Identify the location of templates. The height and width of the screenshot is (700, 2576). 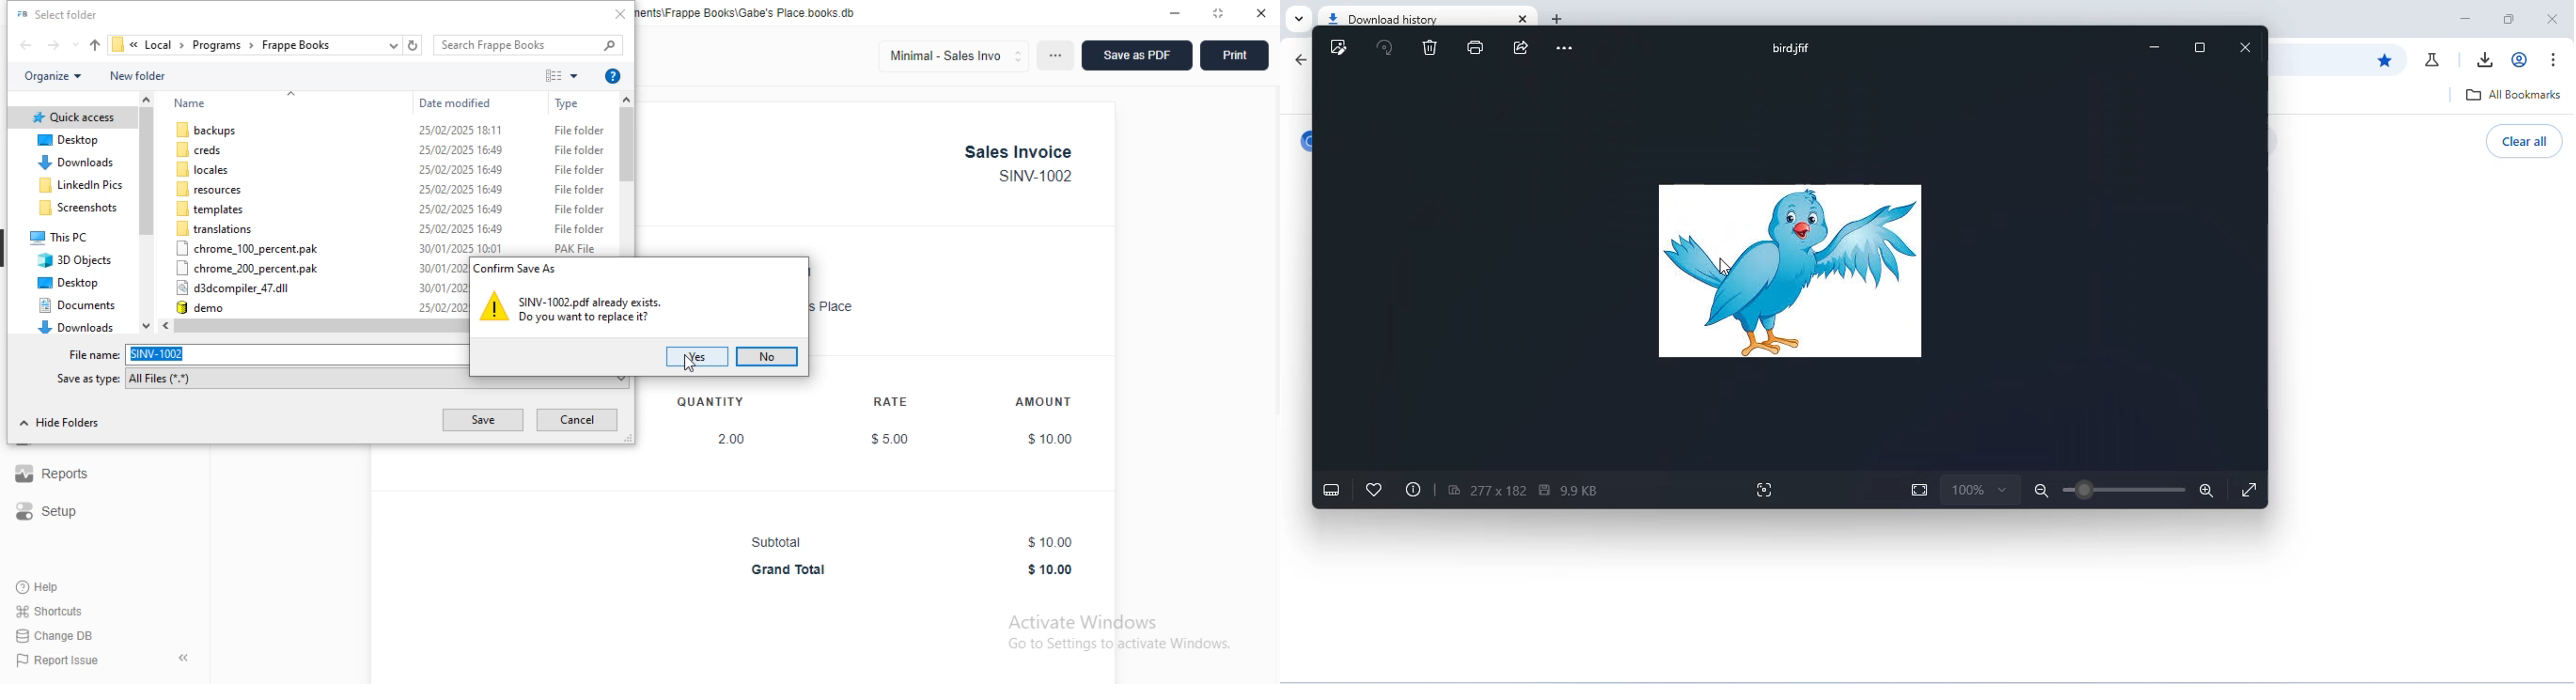
(211, 209).